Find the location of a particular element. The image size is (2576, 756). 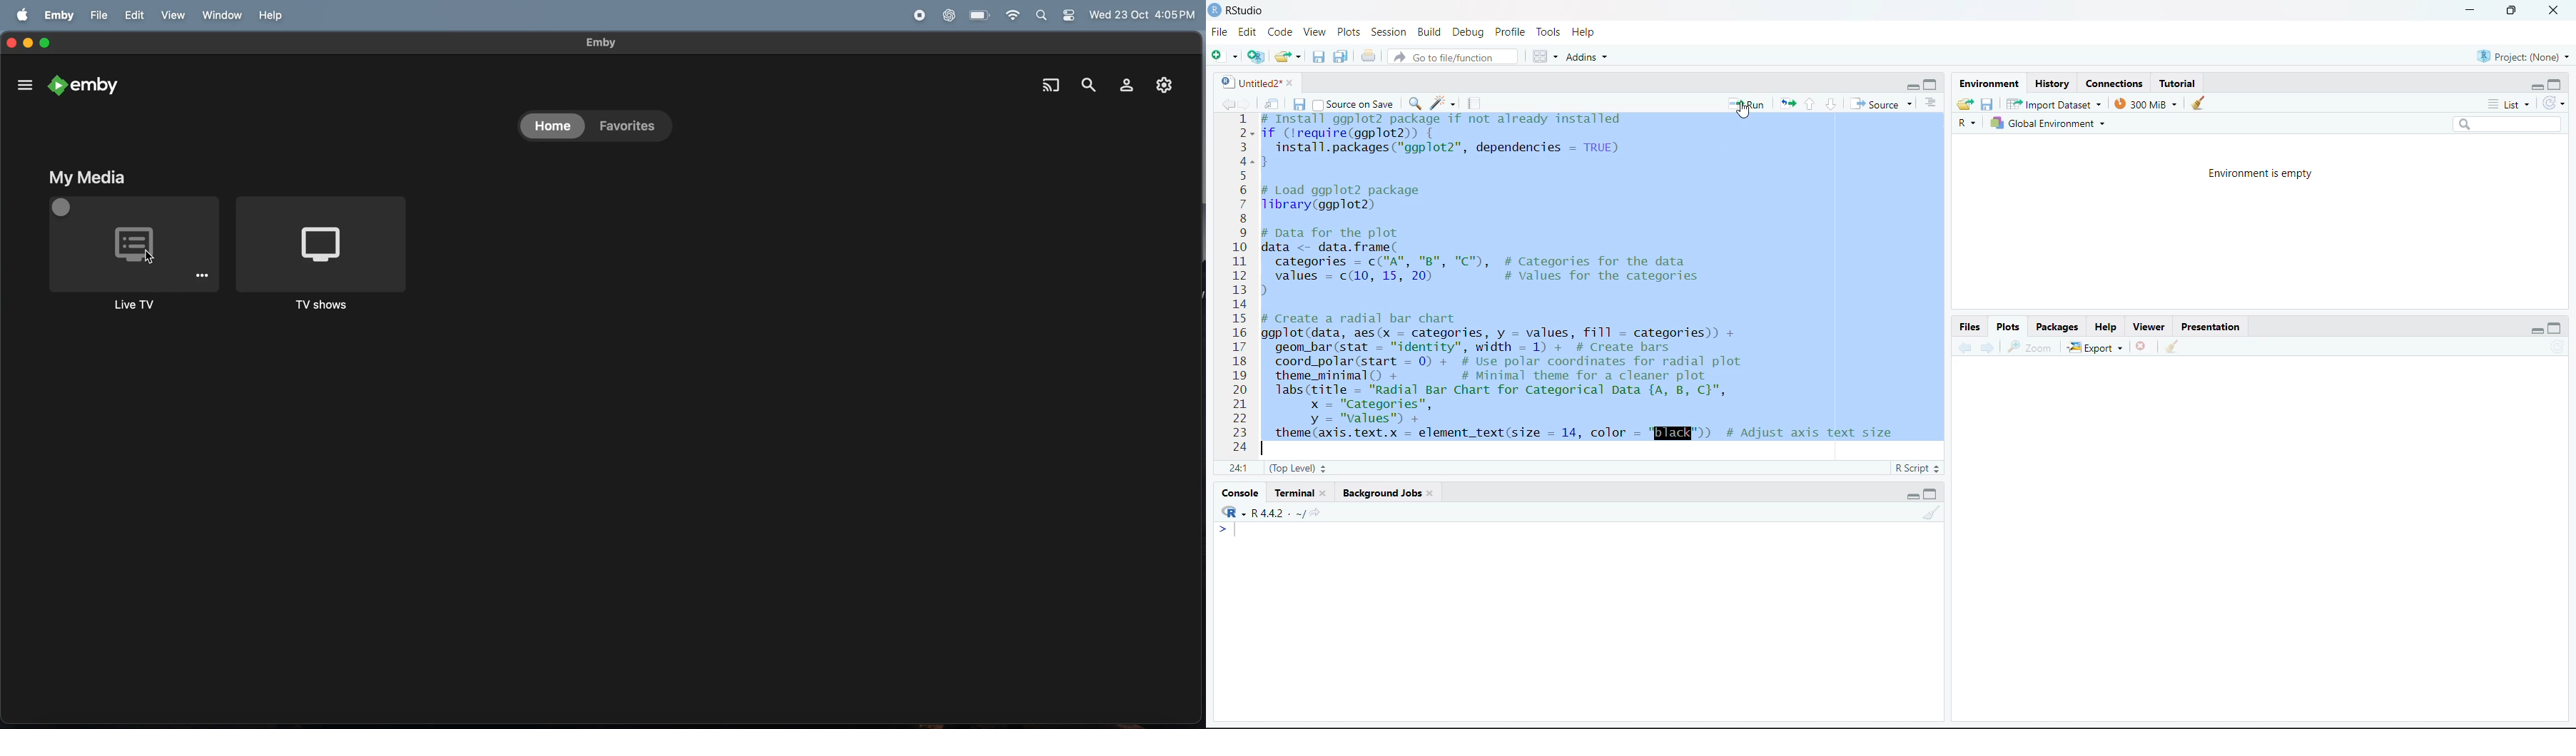

Debug is located at coordinates (1468, 32).